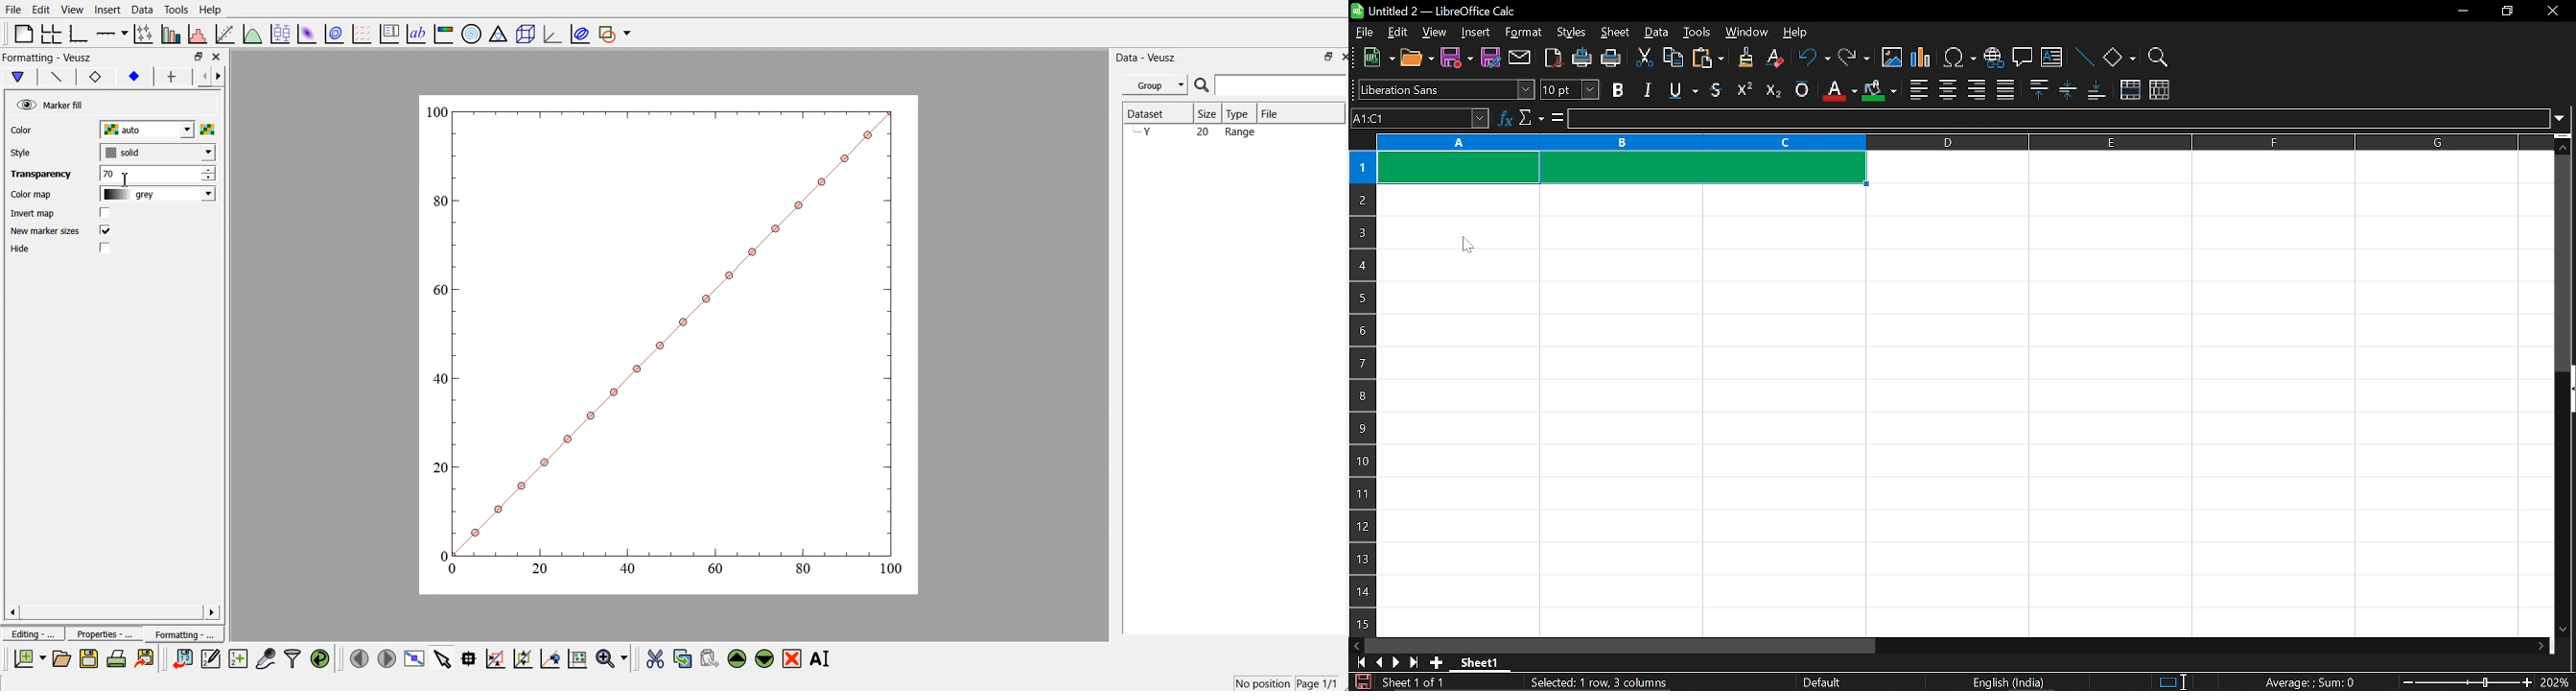 The image size is (2576, 700). I want to click on Close, so click(1340, 56).